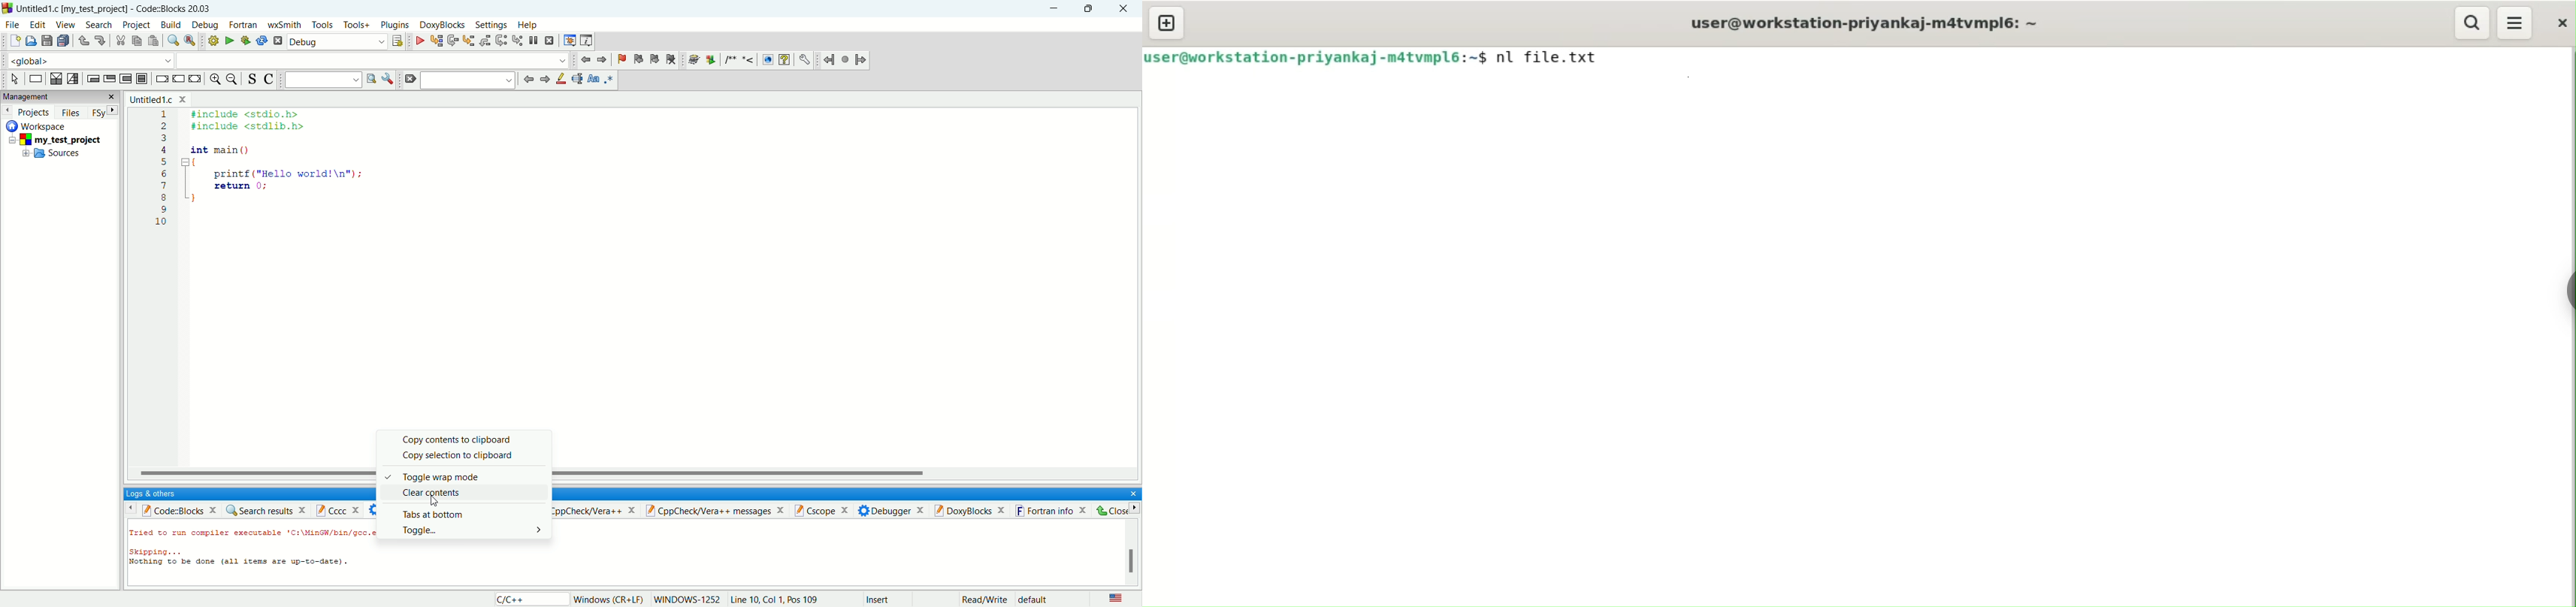 This screenshot has width=2576, height=616. Describe the element at coordinates (252, 555) in the screenshot. I see `text` at that location.